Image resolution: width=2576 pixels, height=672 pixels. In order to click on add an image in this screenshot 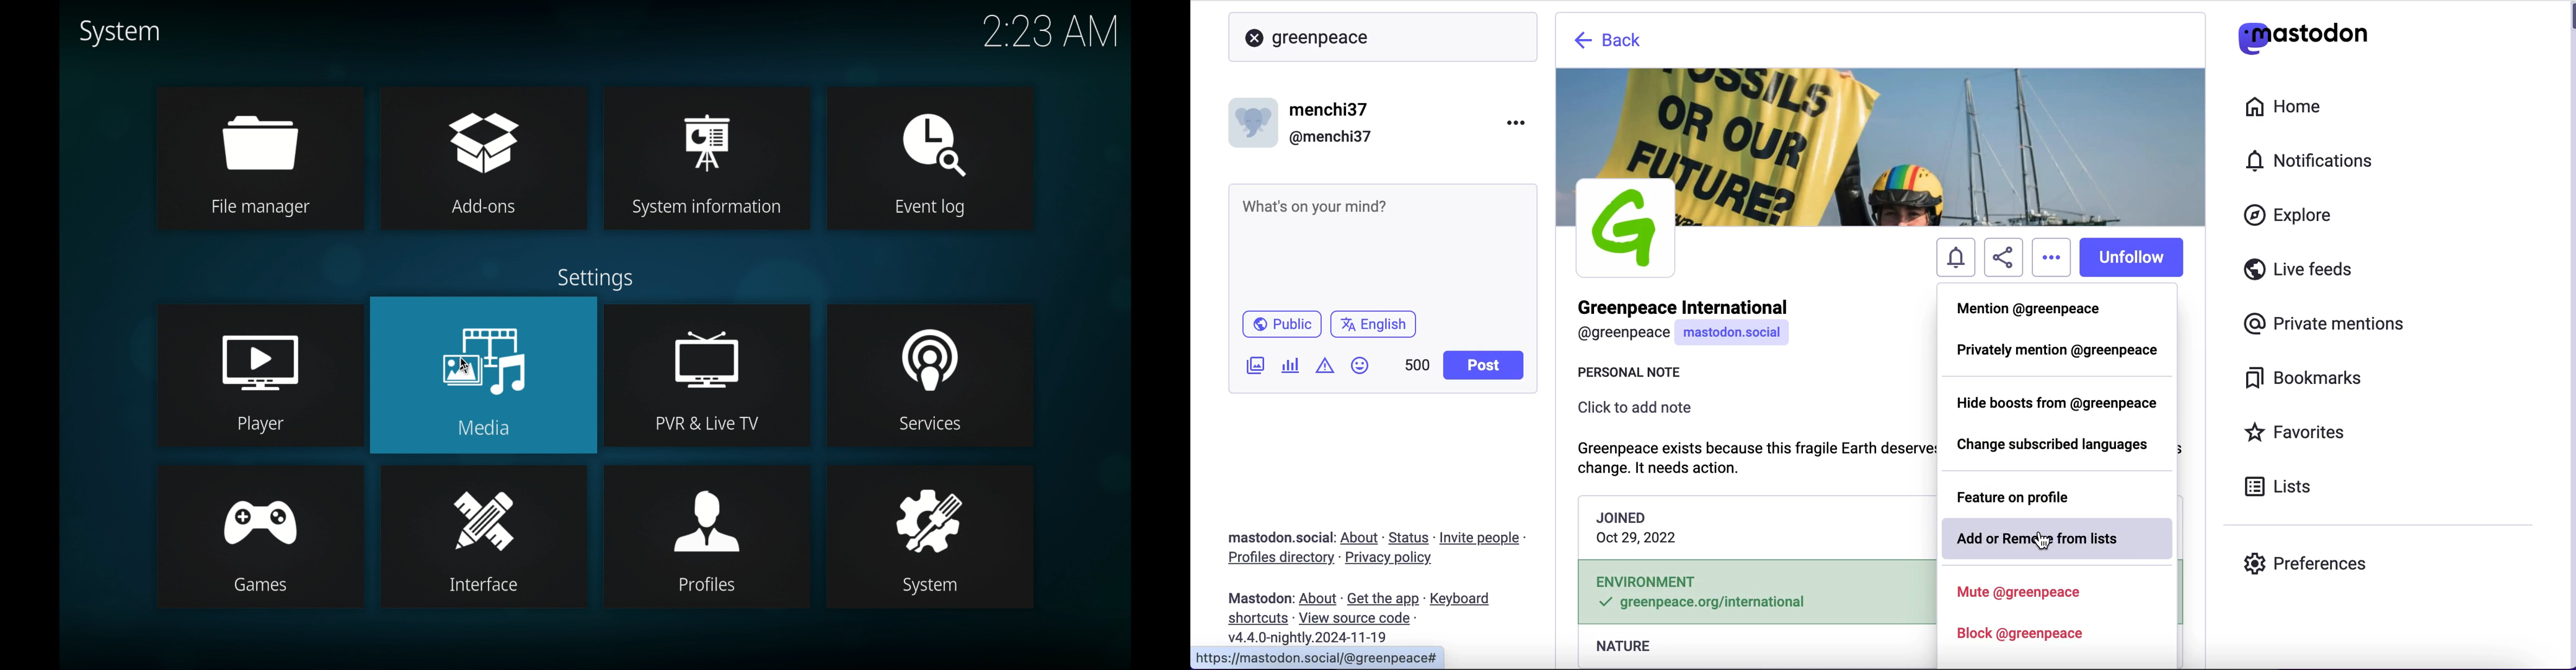, I will do `click(1254, 365)`.